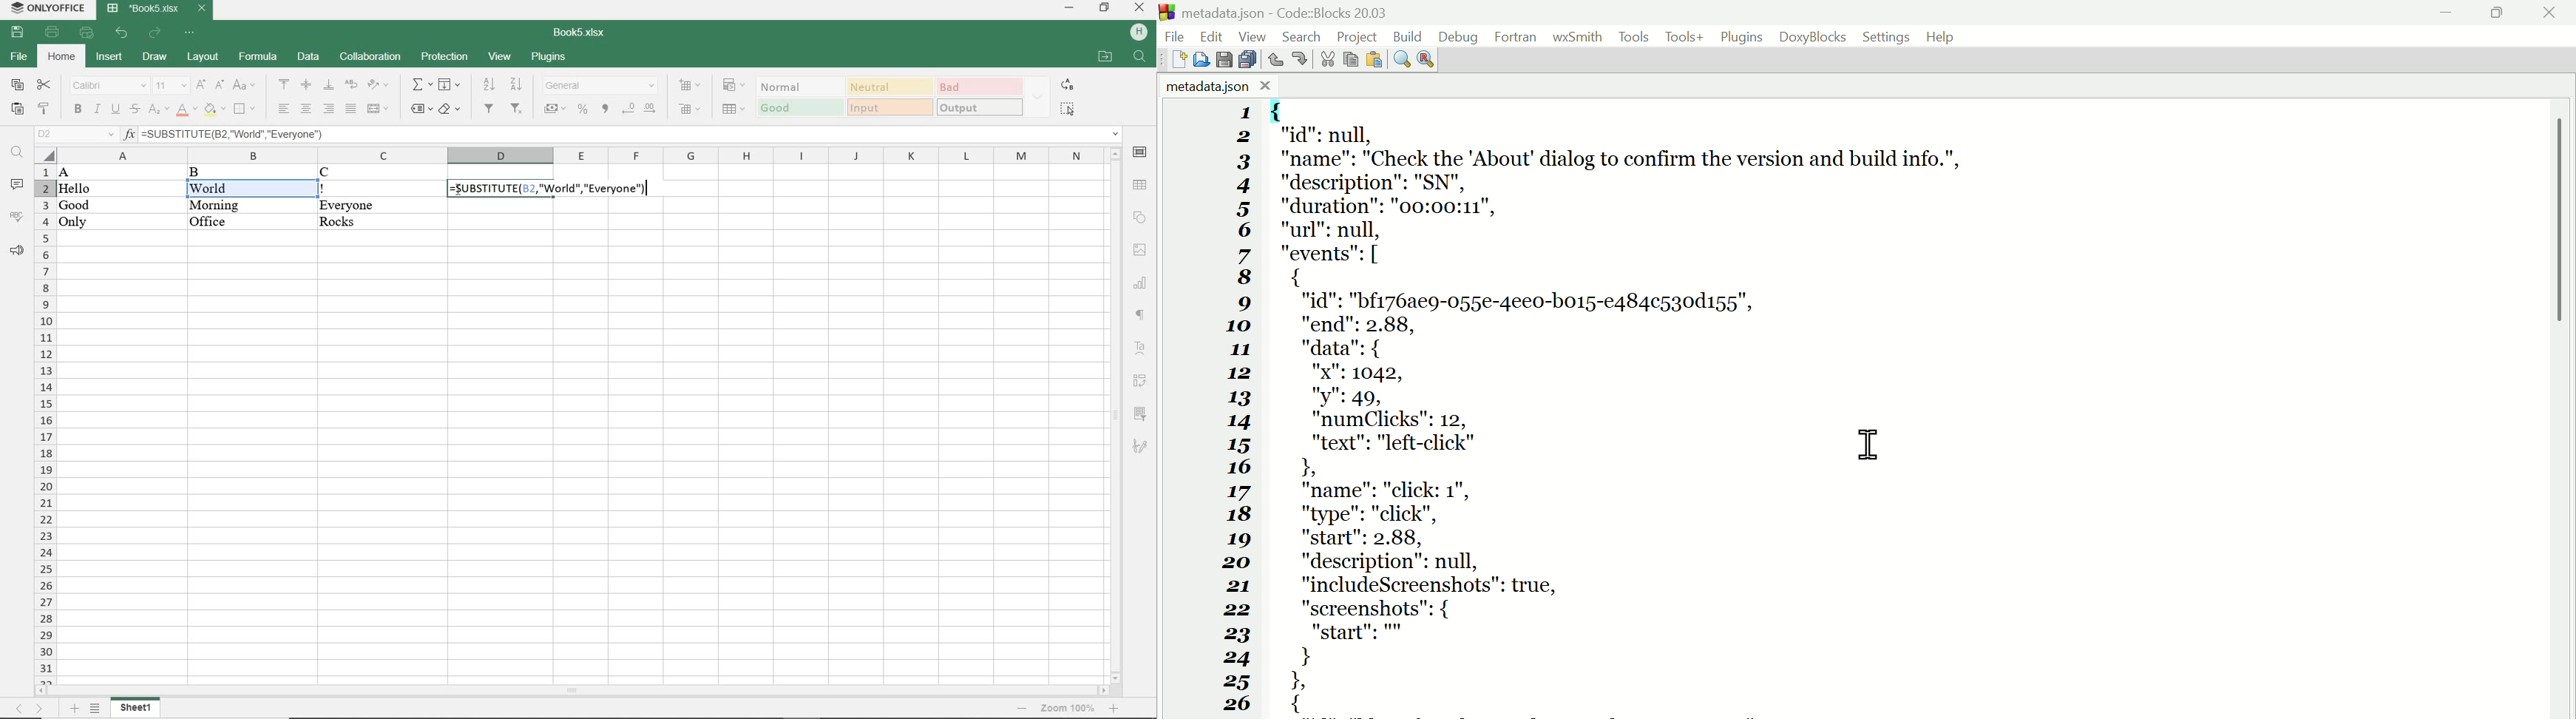  Describe the element at coordinates (378, 110) in the screenshot. I see `merge and center` at that location.